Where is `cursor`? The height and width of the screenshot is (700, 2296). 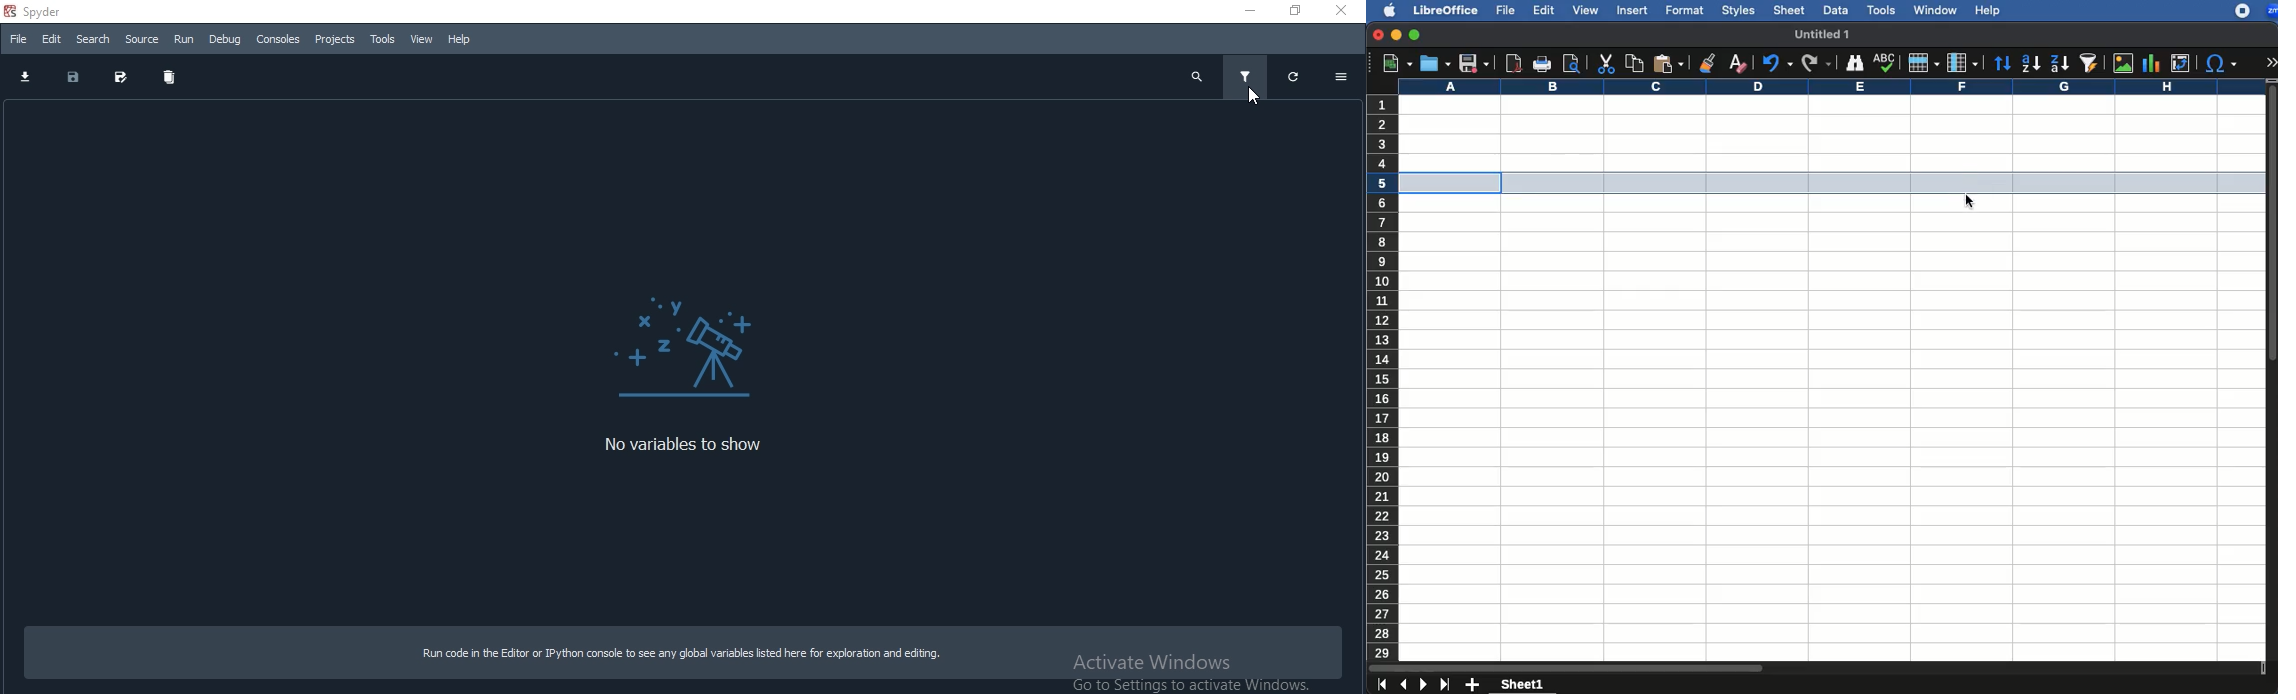
cursor is located at coordinates (1972, 202).